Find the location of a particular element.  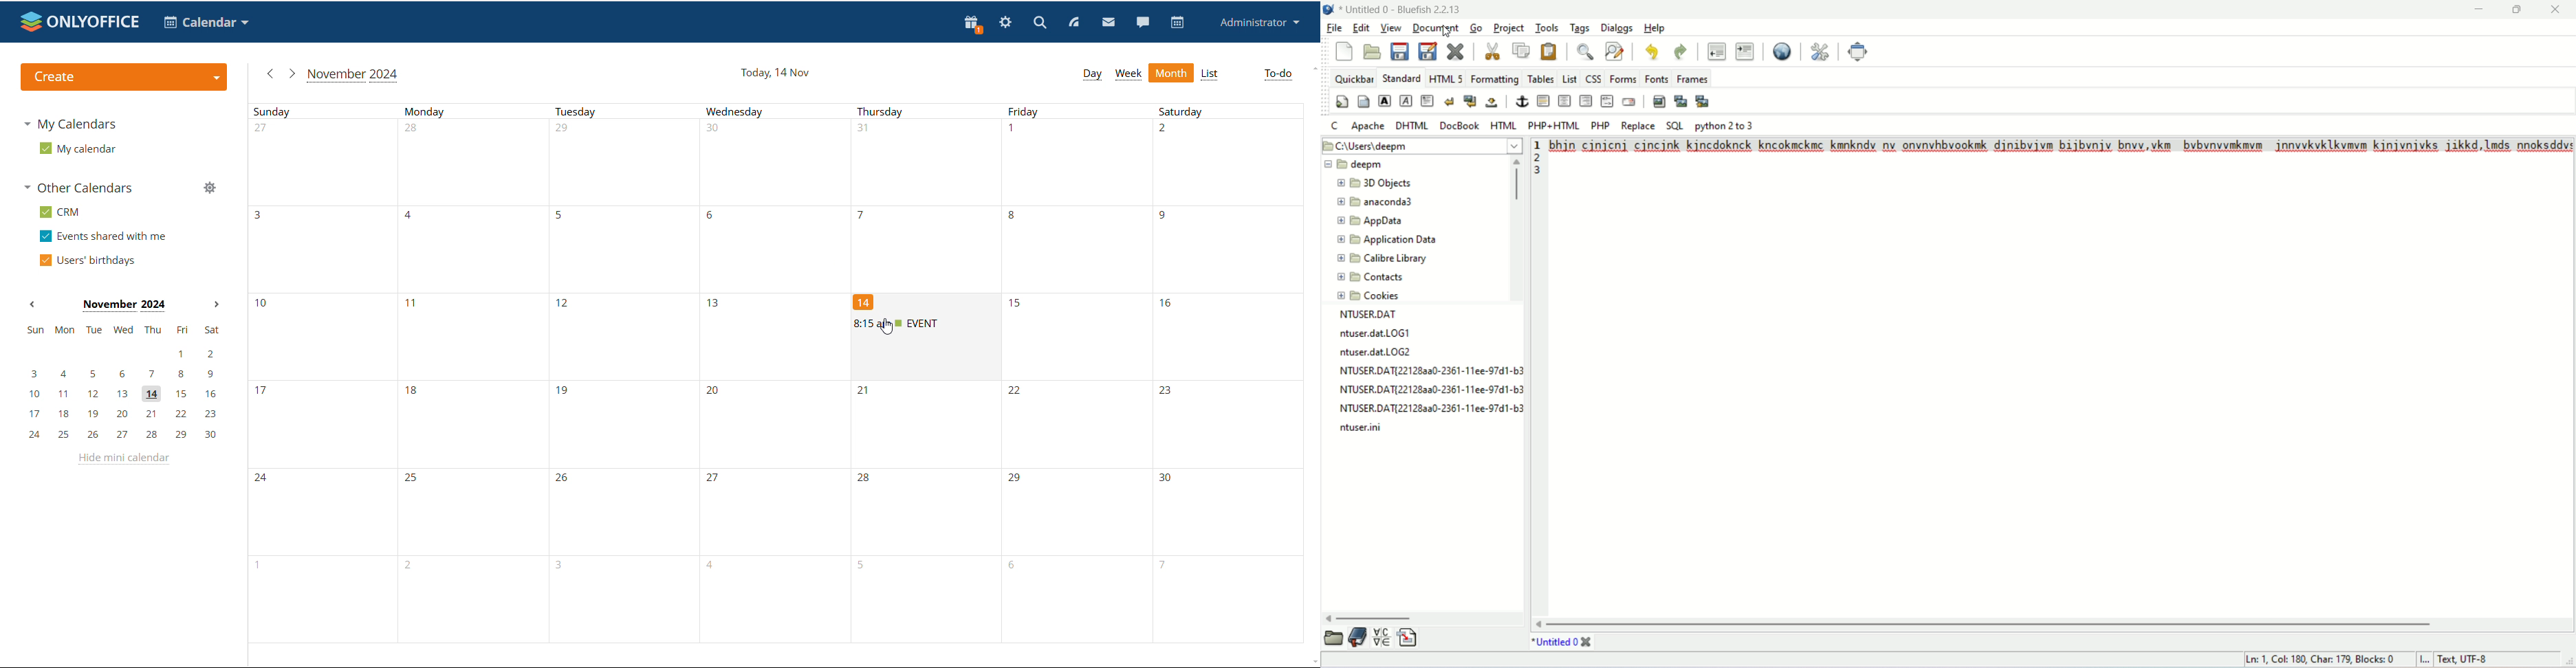

tags is located at coordinates (1579, 27).